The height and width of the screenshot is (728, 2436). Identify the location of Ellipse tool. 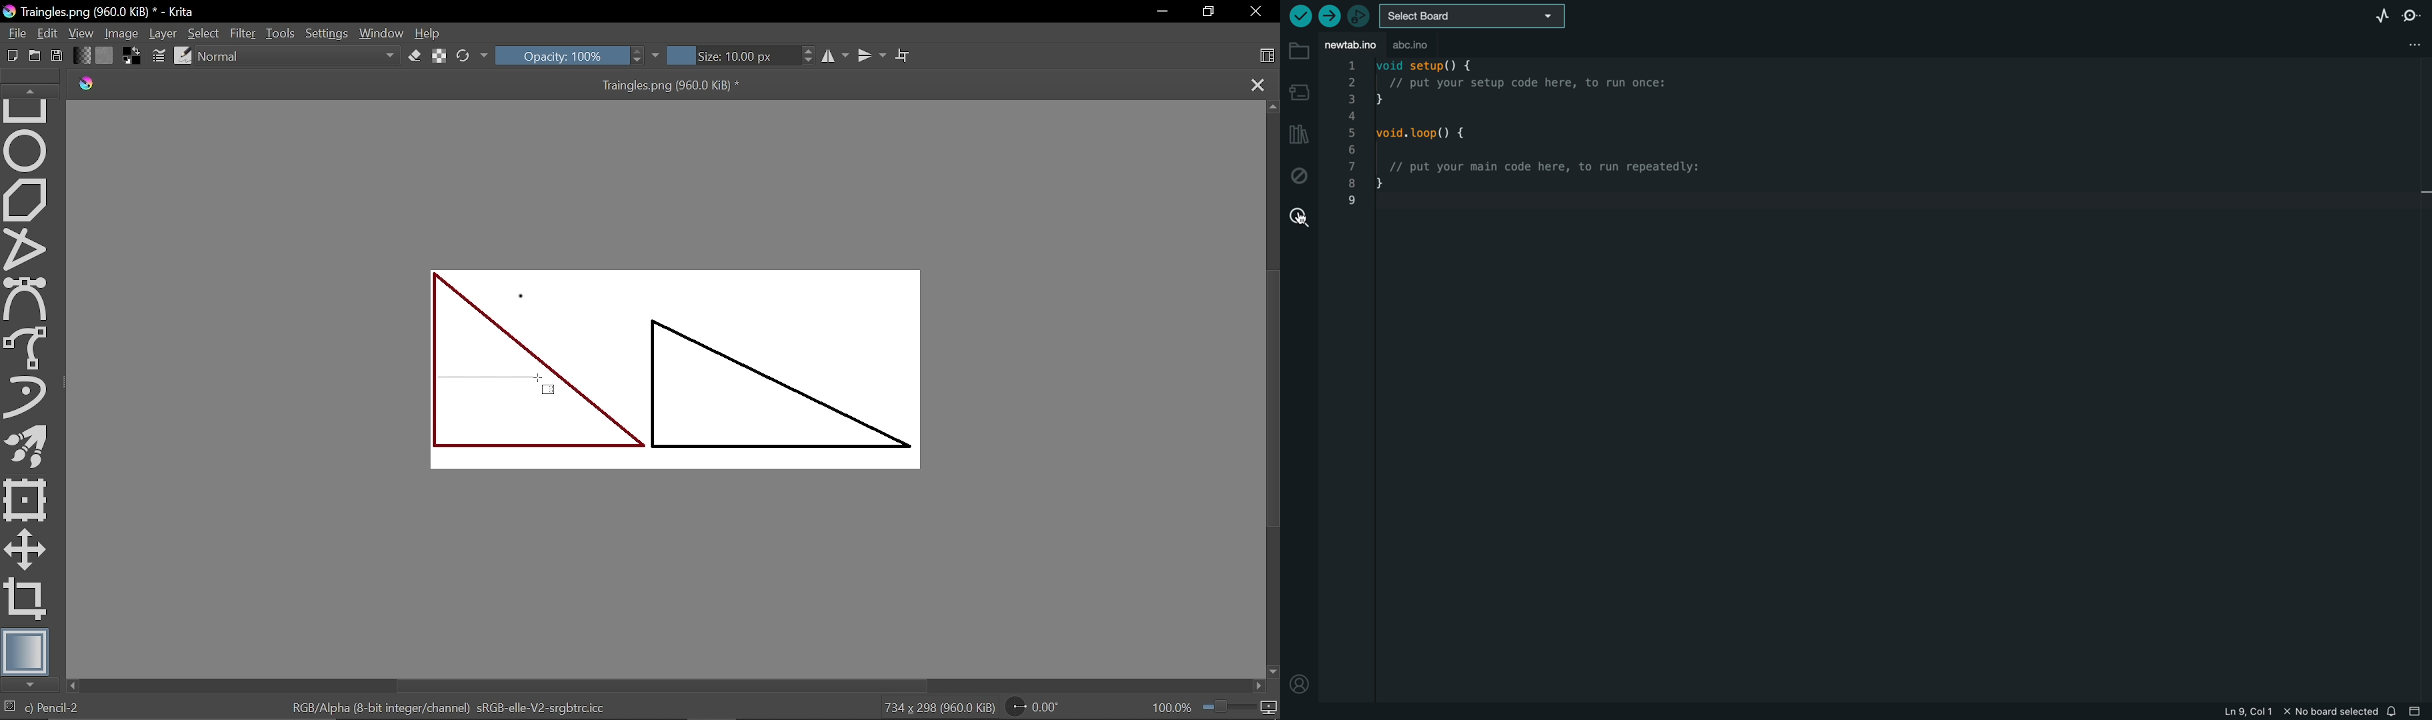
(26, 151).